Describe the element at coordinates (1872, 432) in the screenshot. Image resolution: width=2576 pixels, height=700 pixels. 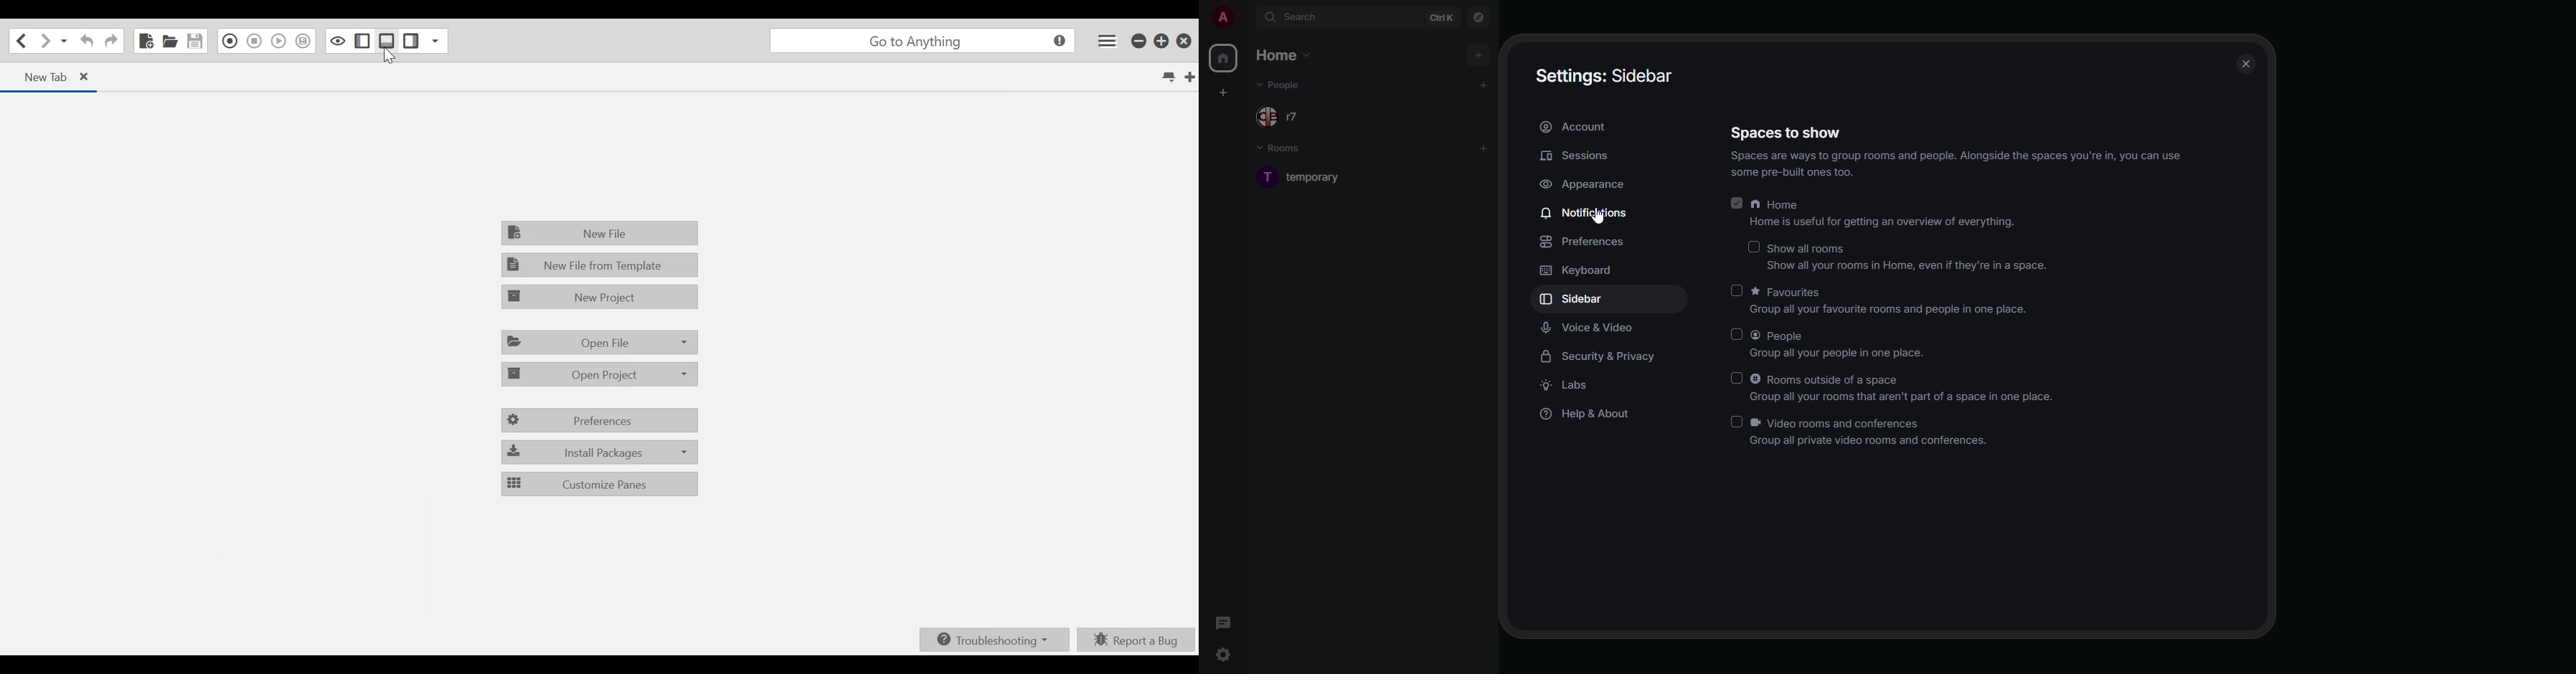
I see `video rooms and conferences` at that location.